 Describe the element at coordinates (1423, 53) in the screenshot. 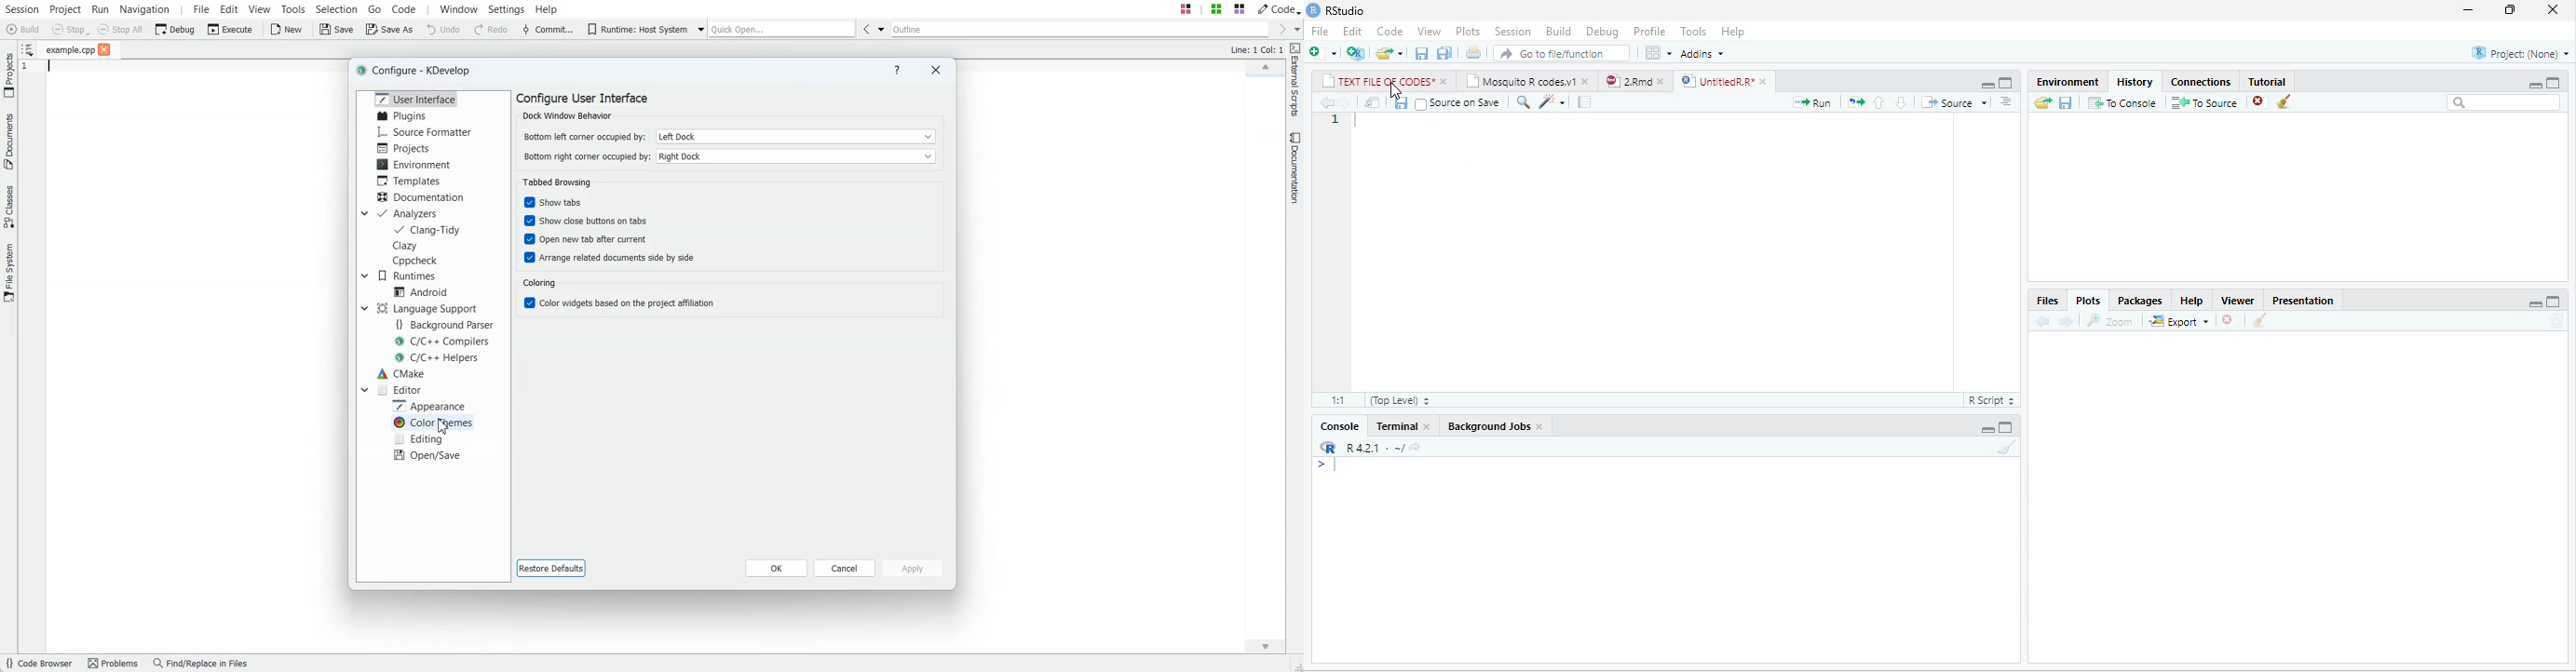

I see `save` at that location.